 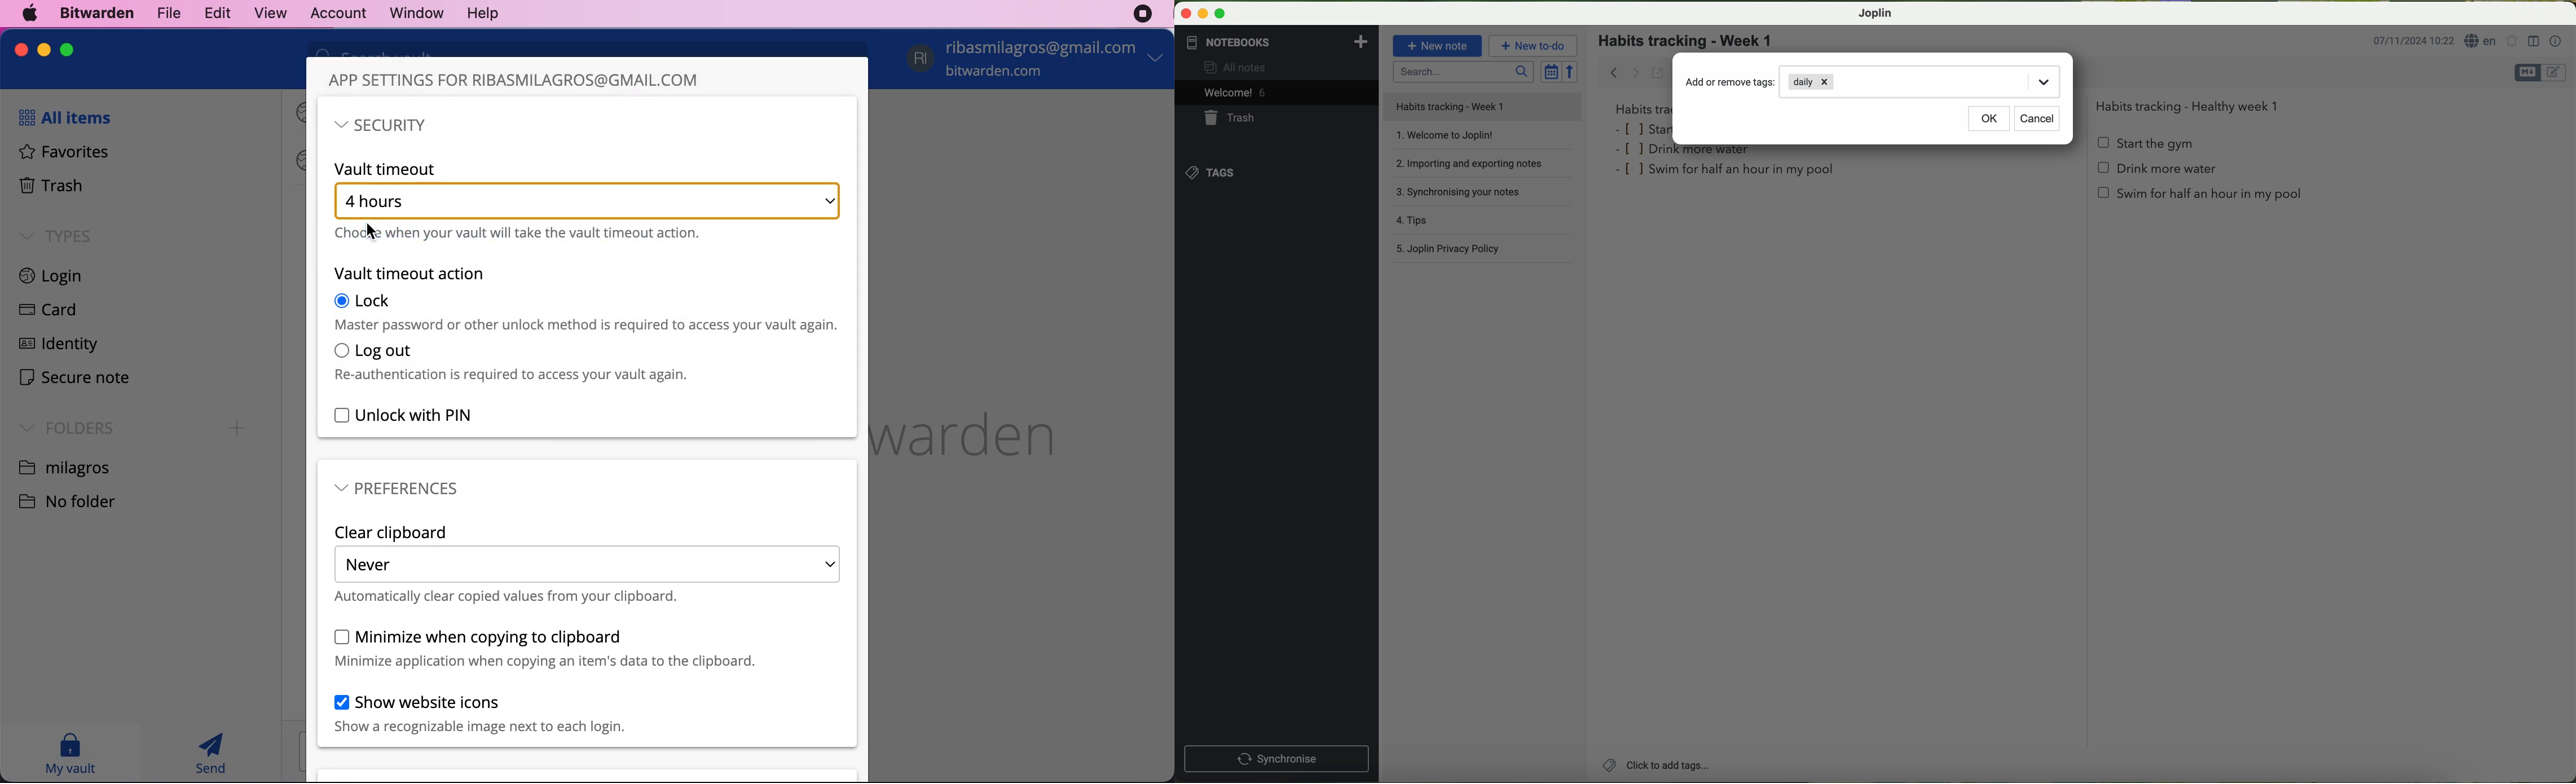 What do you see at coordinates (512, 362) in the screenshot?
I see `log out` at bounding box center [512, 362].